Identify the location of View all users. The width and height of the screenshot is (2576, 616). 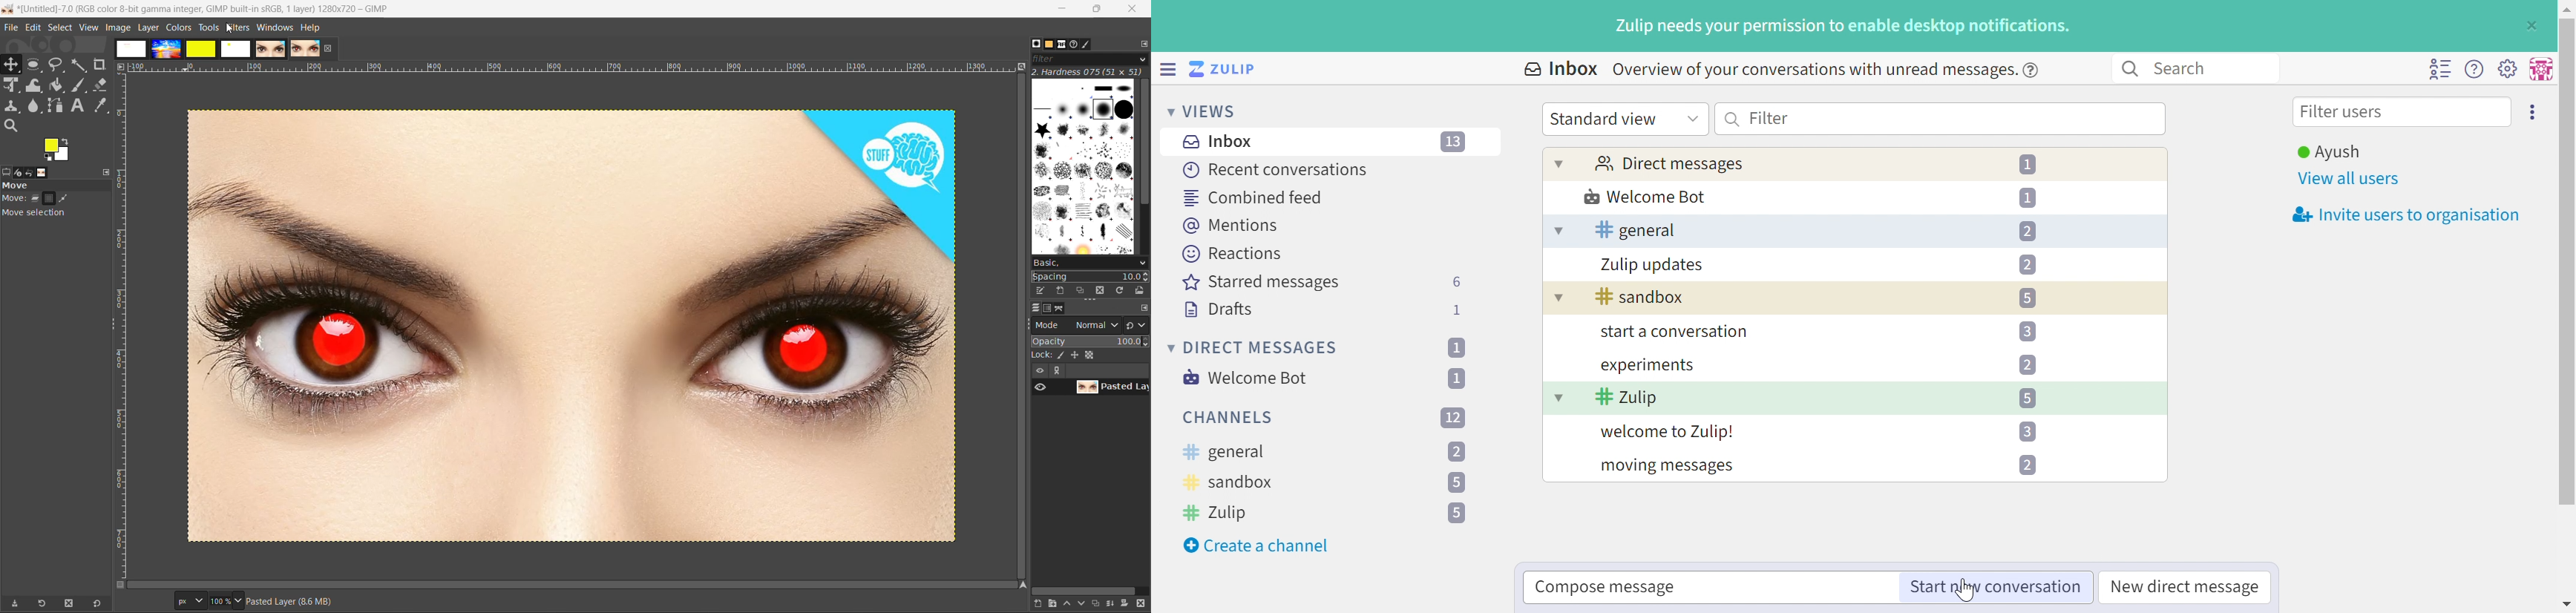
(2350, 180).